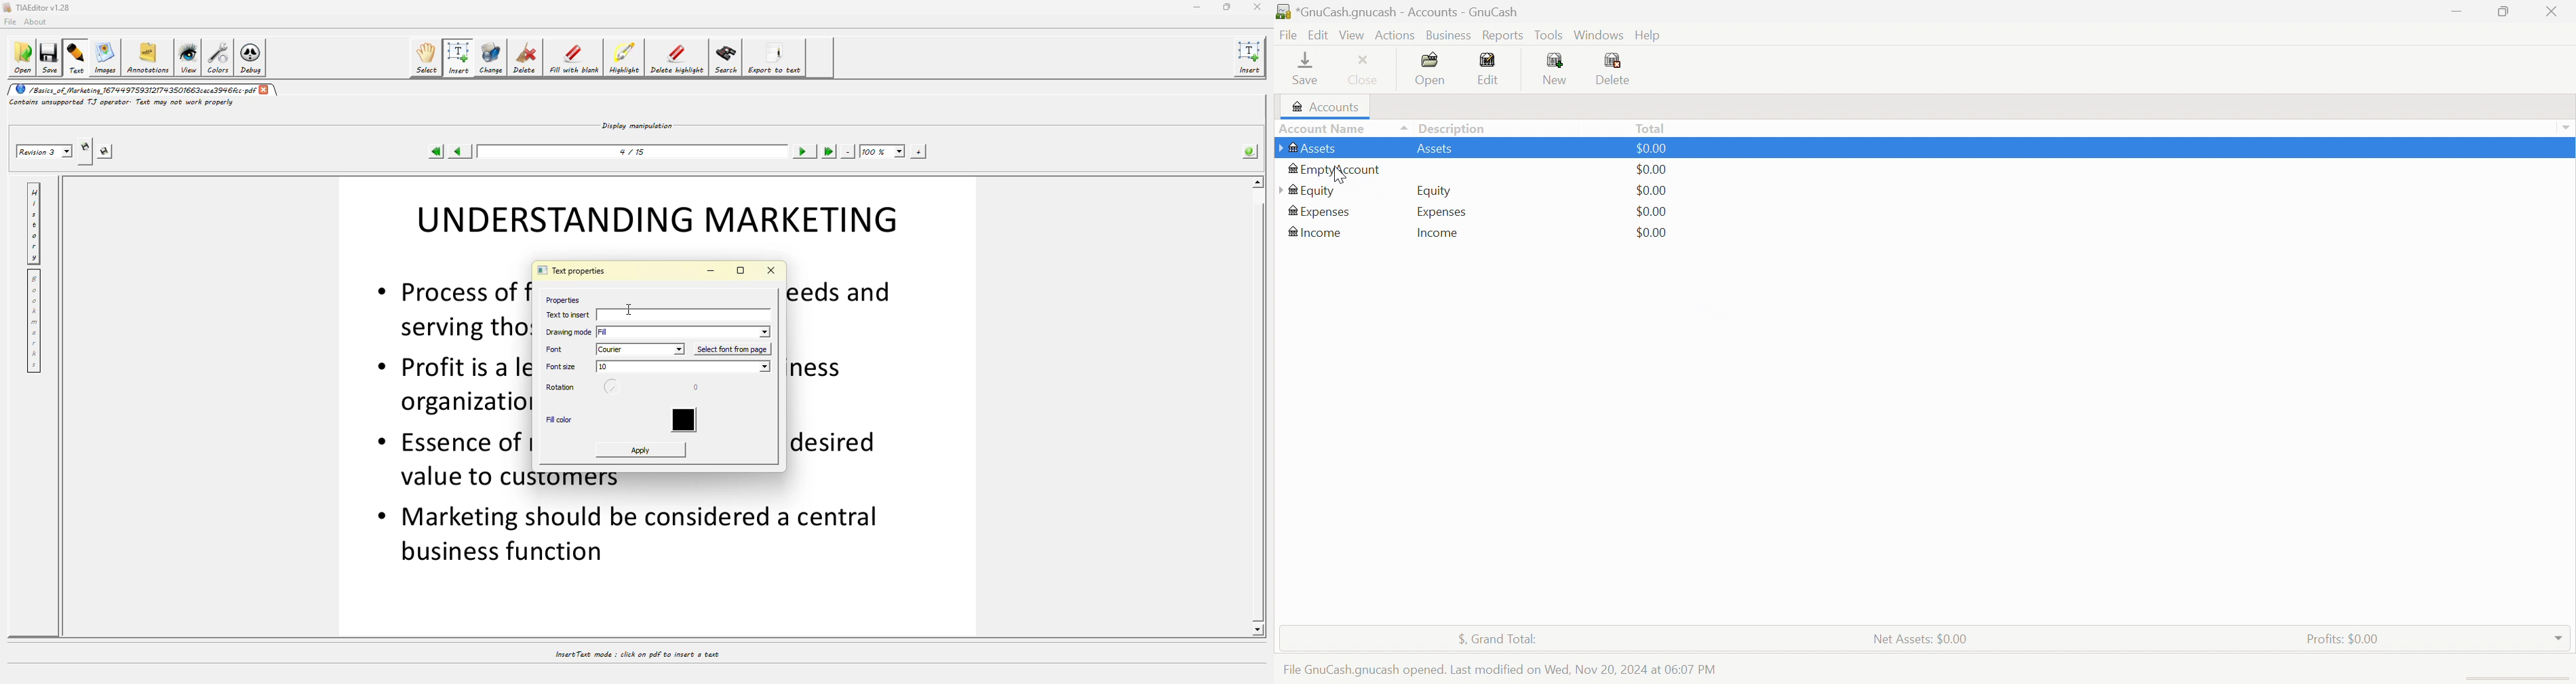 Image resolution: width=2576 pixels, height=700 pixels. What do you see at coordinates (1653, 149) in the screenshot?
I see `$0.00` at bounding box center [1653, 149].